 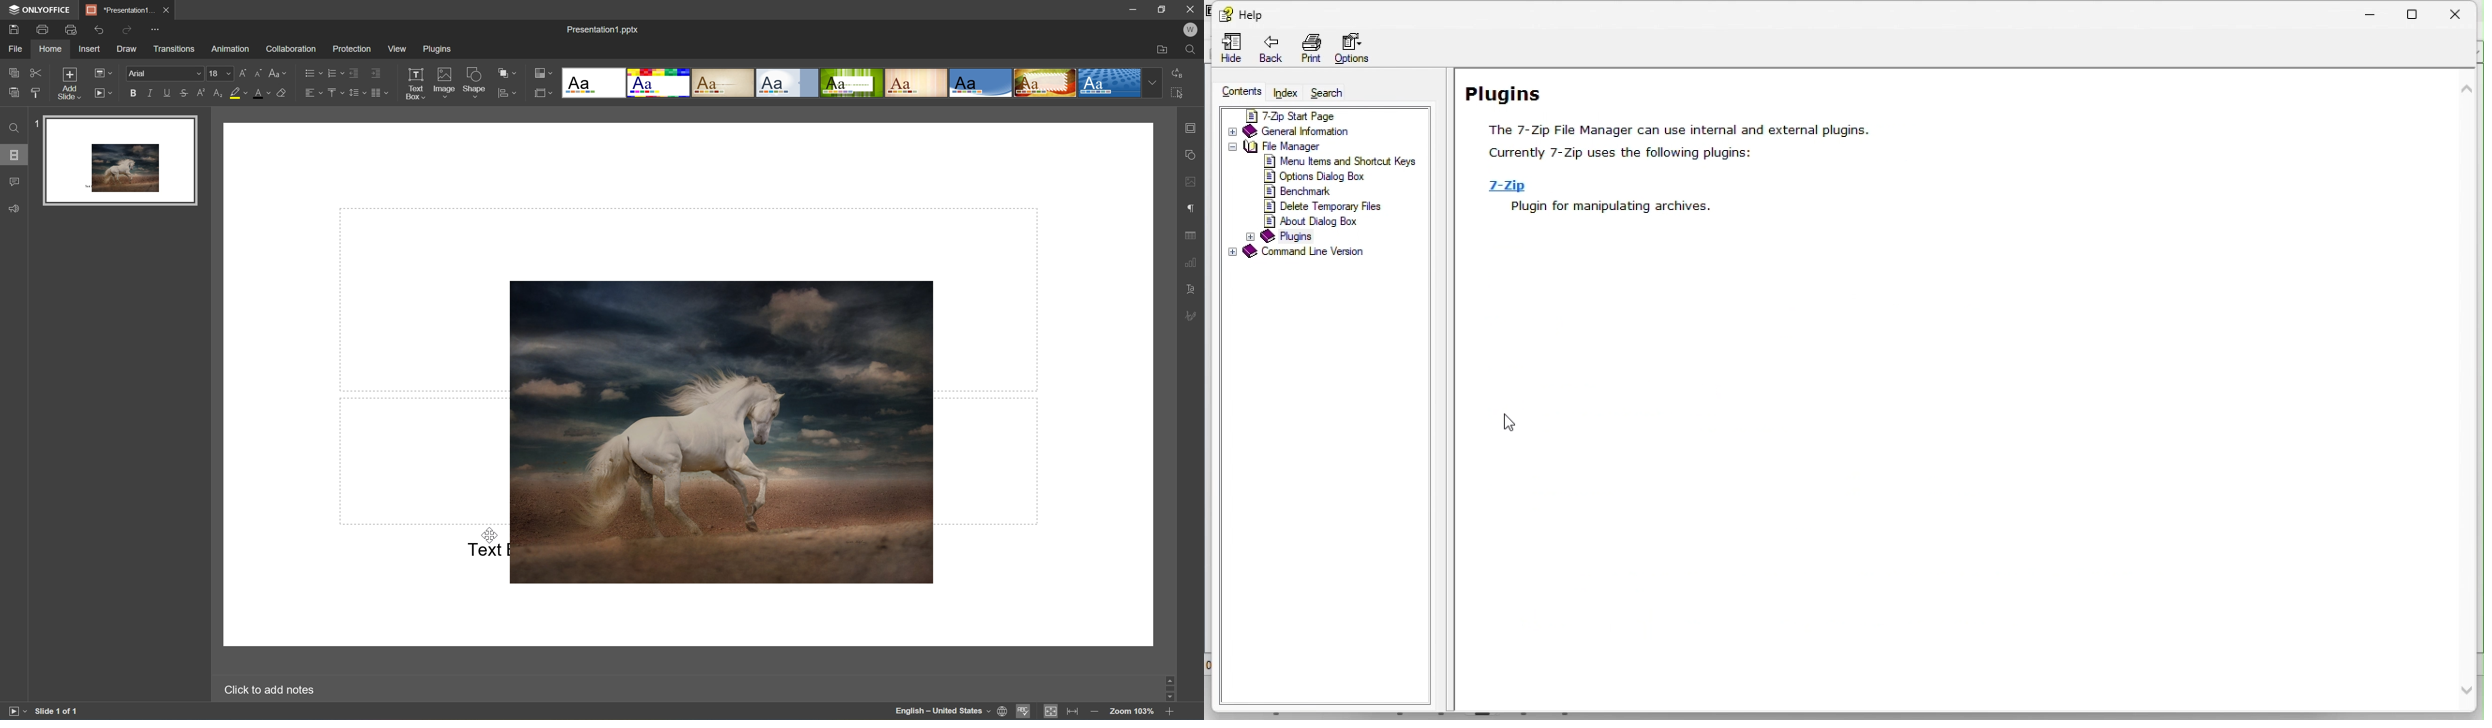 What do you see at coordinates (260, 74) in the screenshot?
I see `Decrement font size` at bounding box center [260, 74].